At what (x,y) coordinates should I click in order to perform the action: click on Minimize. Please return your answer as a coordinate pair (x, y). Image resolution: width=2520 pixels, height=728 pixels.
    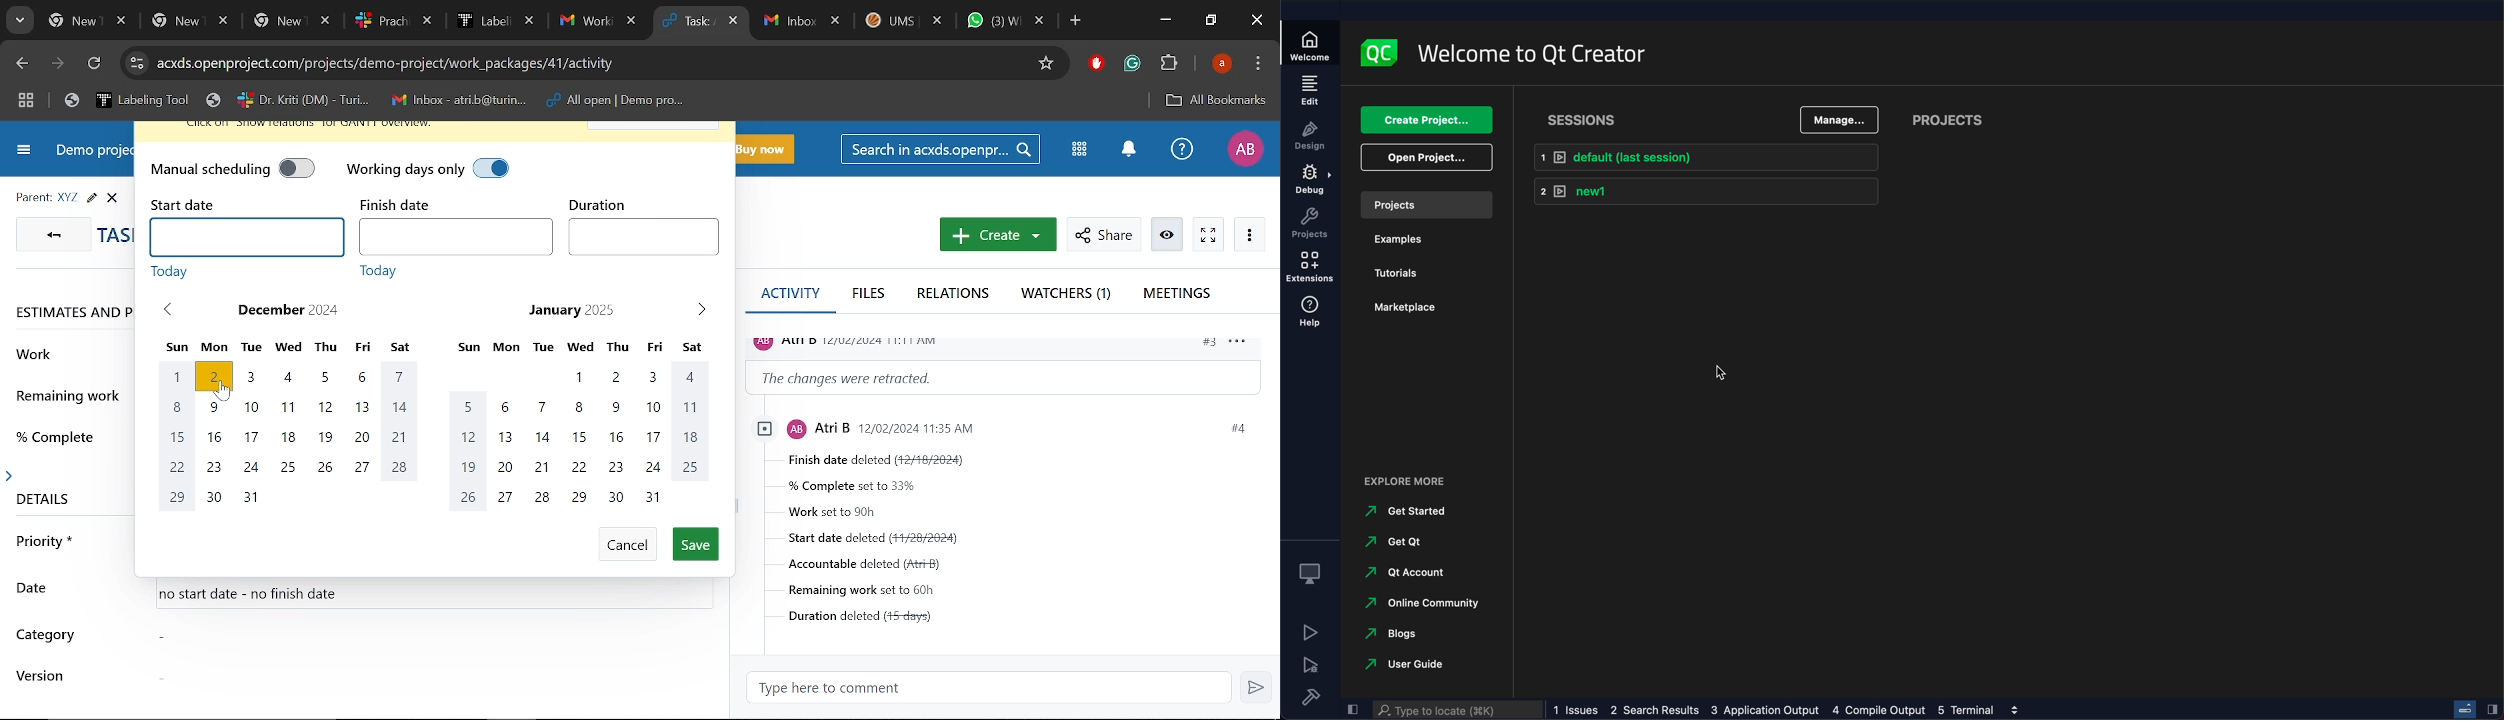
    Looking at the image, I should click on (1165, 19).